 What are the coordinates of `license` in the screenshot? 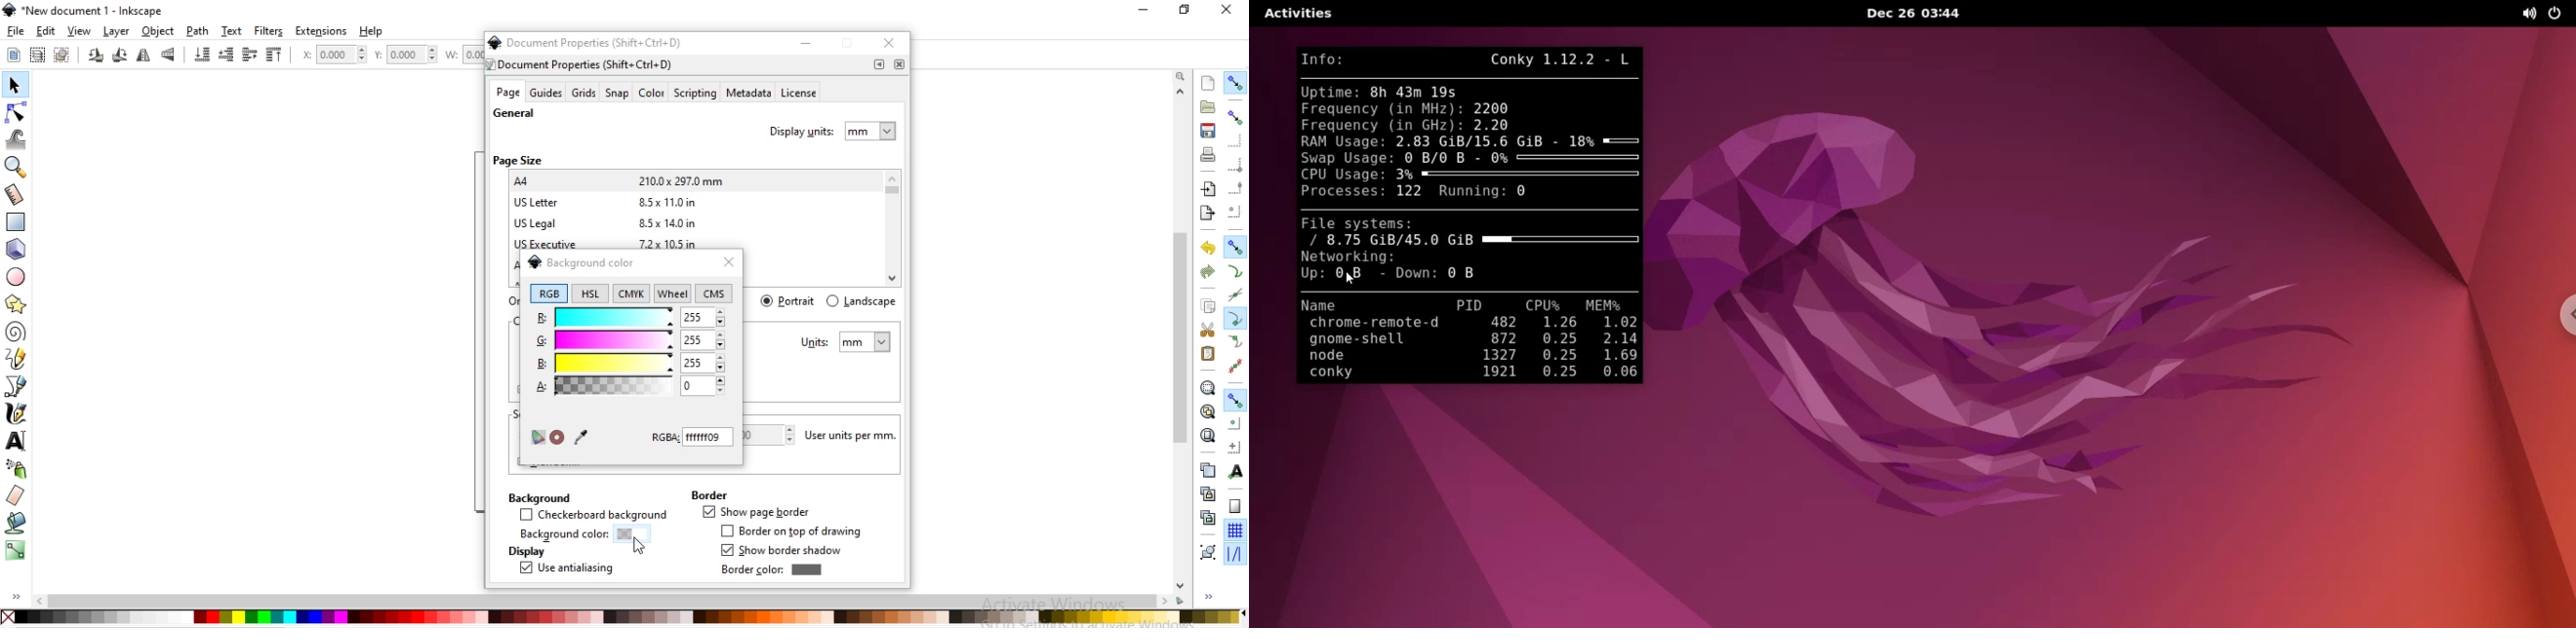 It's located at (800, 95).